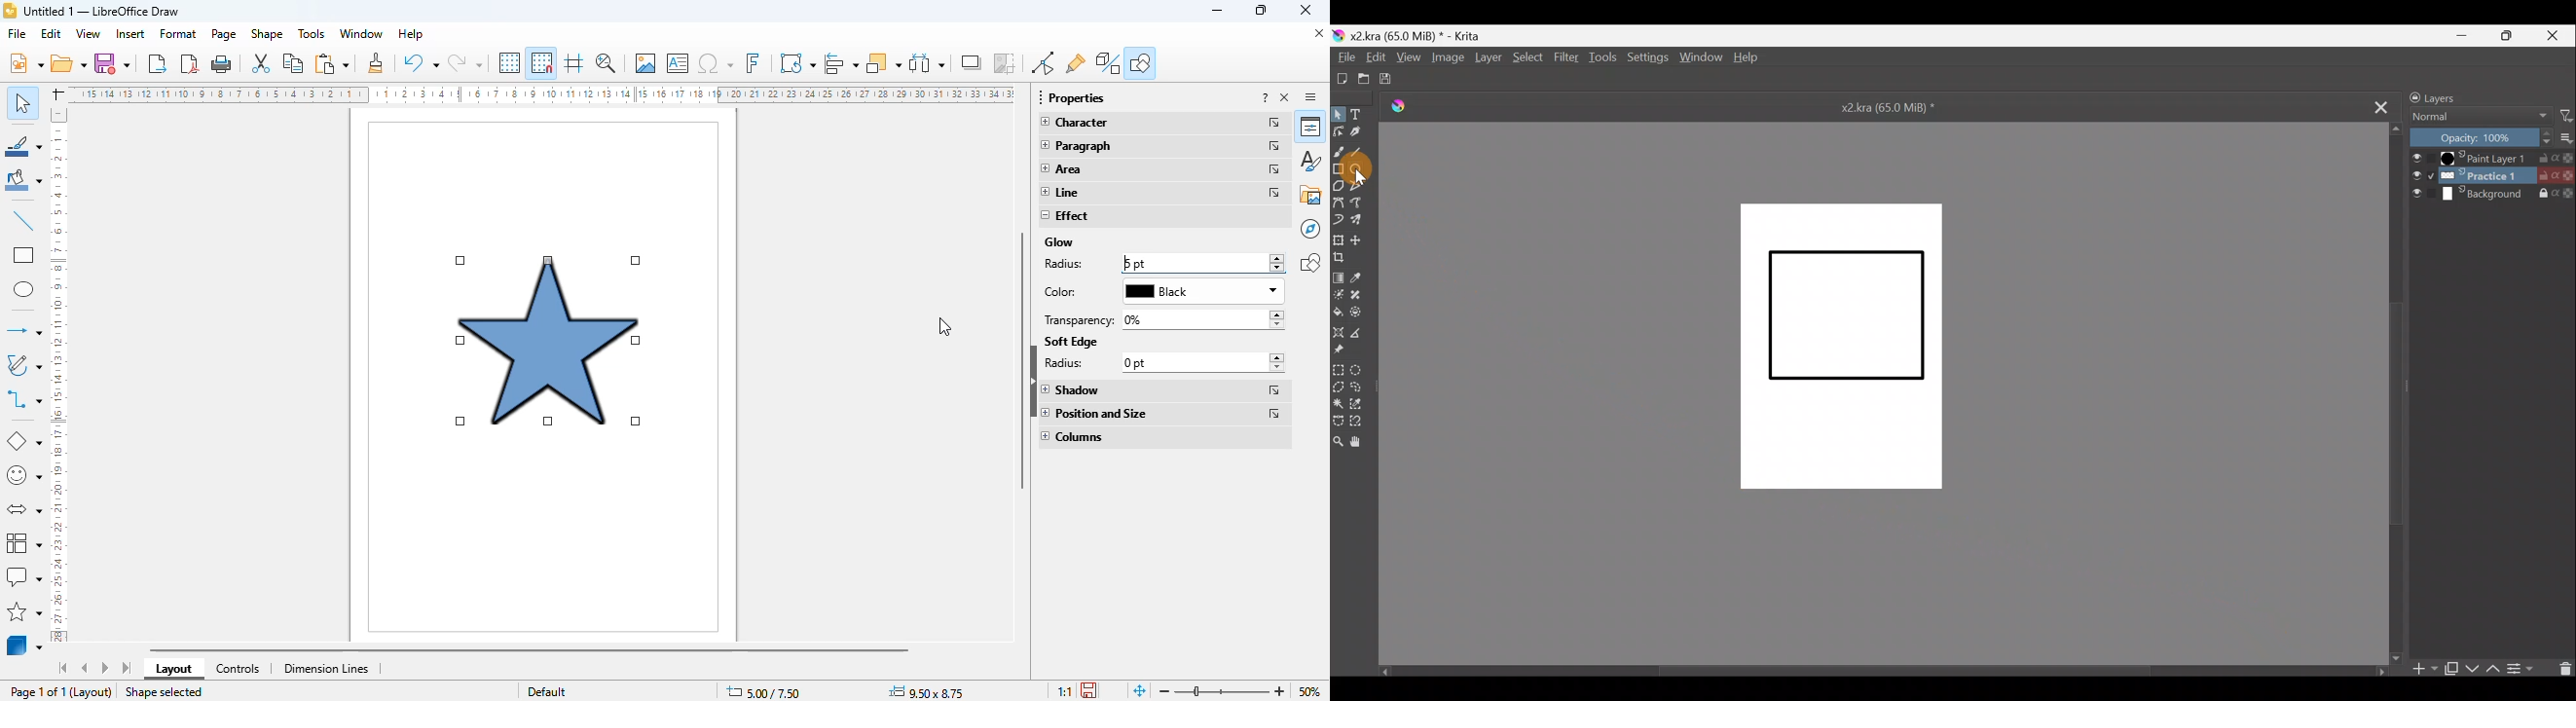 This screenshot has height=728, width=2576. What do you see at coordinates (260, 62) in the screenshot?
I see `cut` at bounding box center [260, 62].